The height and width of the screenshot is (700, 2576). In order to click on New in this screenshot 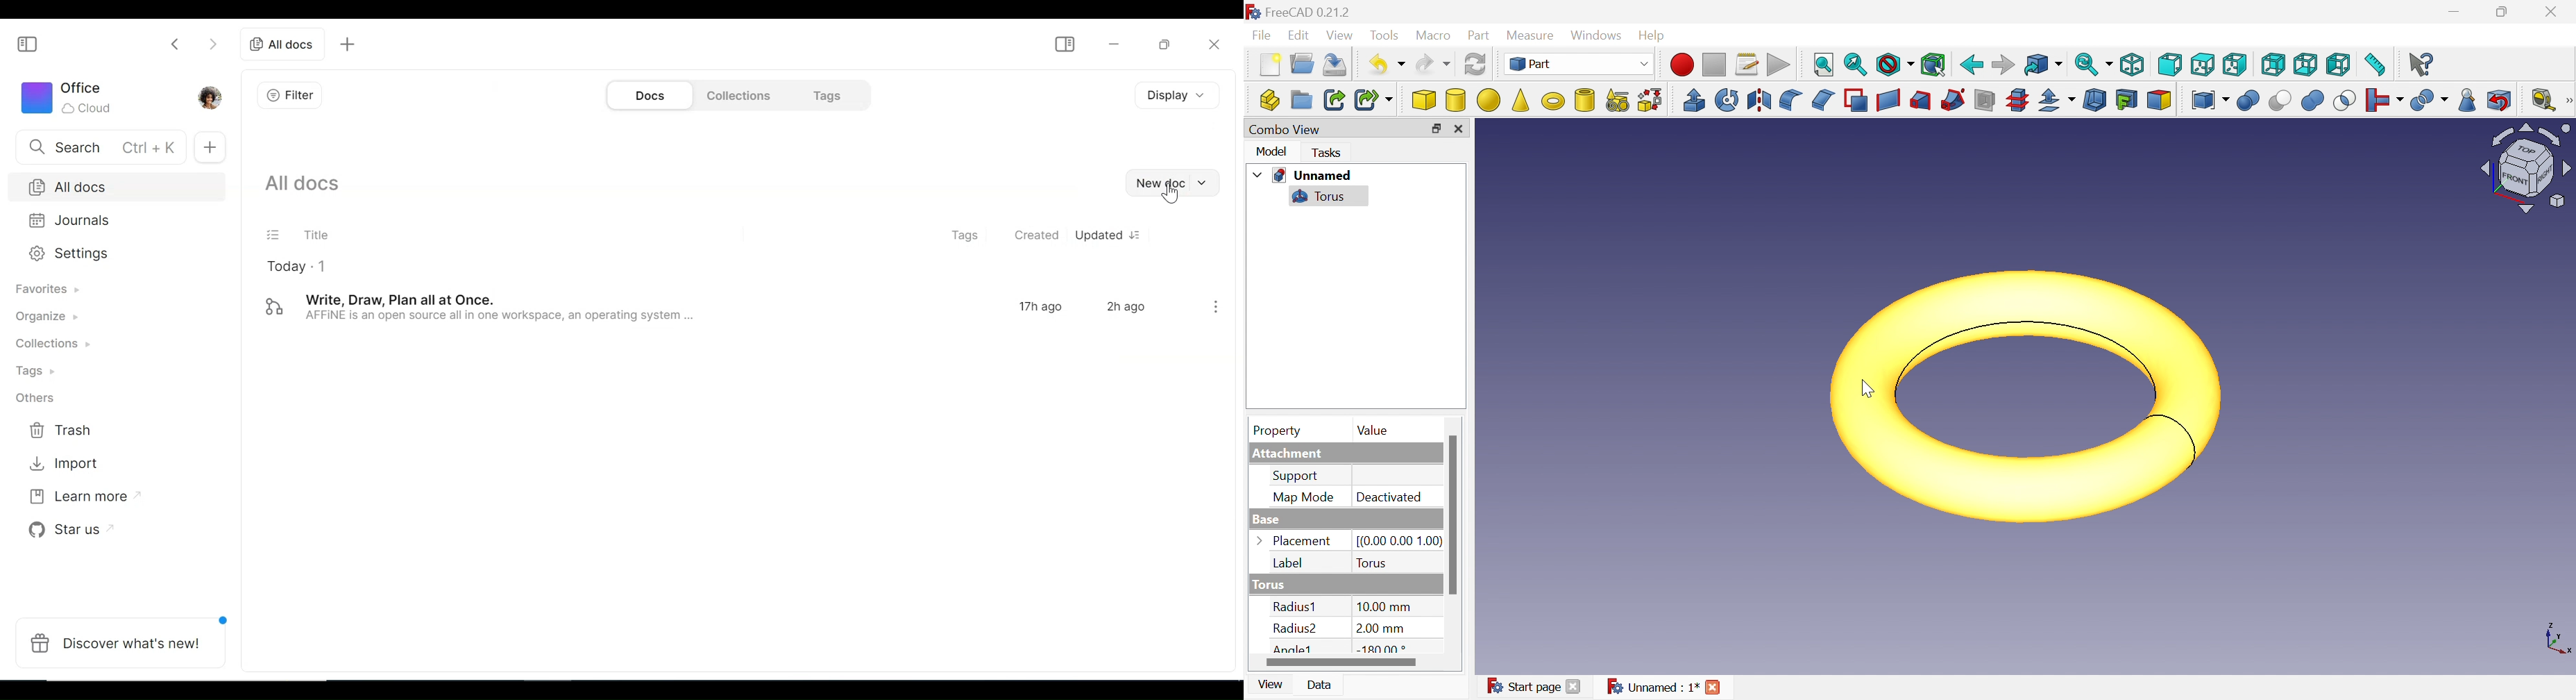, I will do `click(1269, 65)`.